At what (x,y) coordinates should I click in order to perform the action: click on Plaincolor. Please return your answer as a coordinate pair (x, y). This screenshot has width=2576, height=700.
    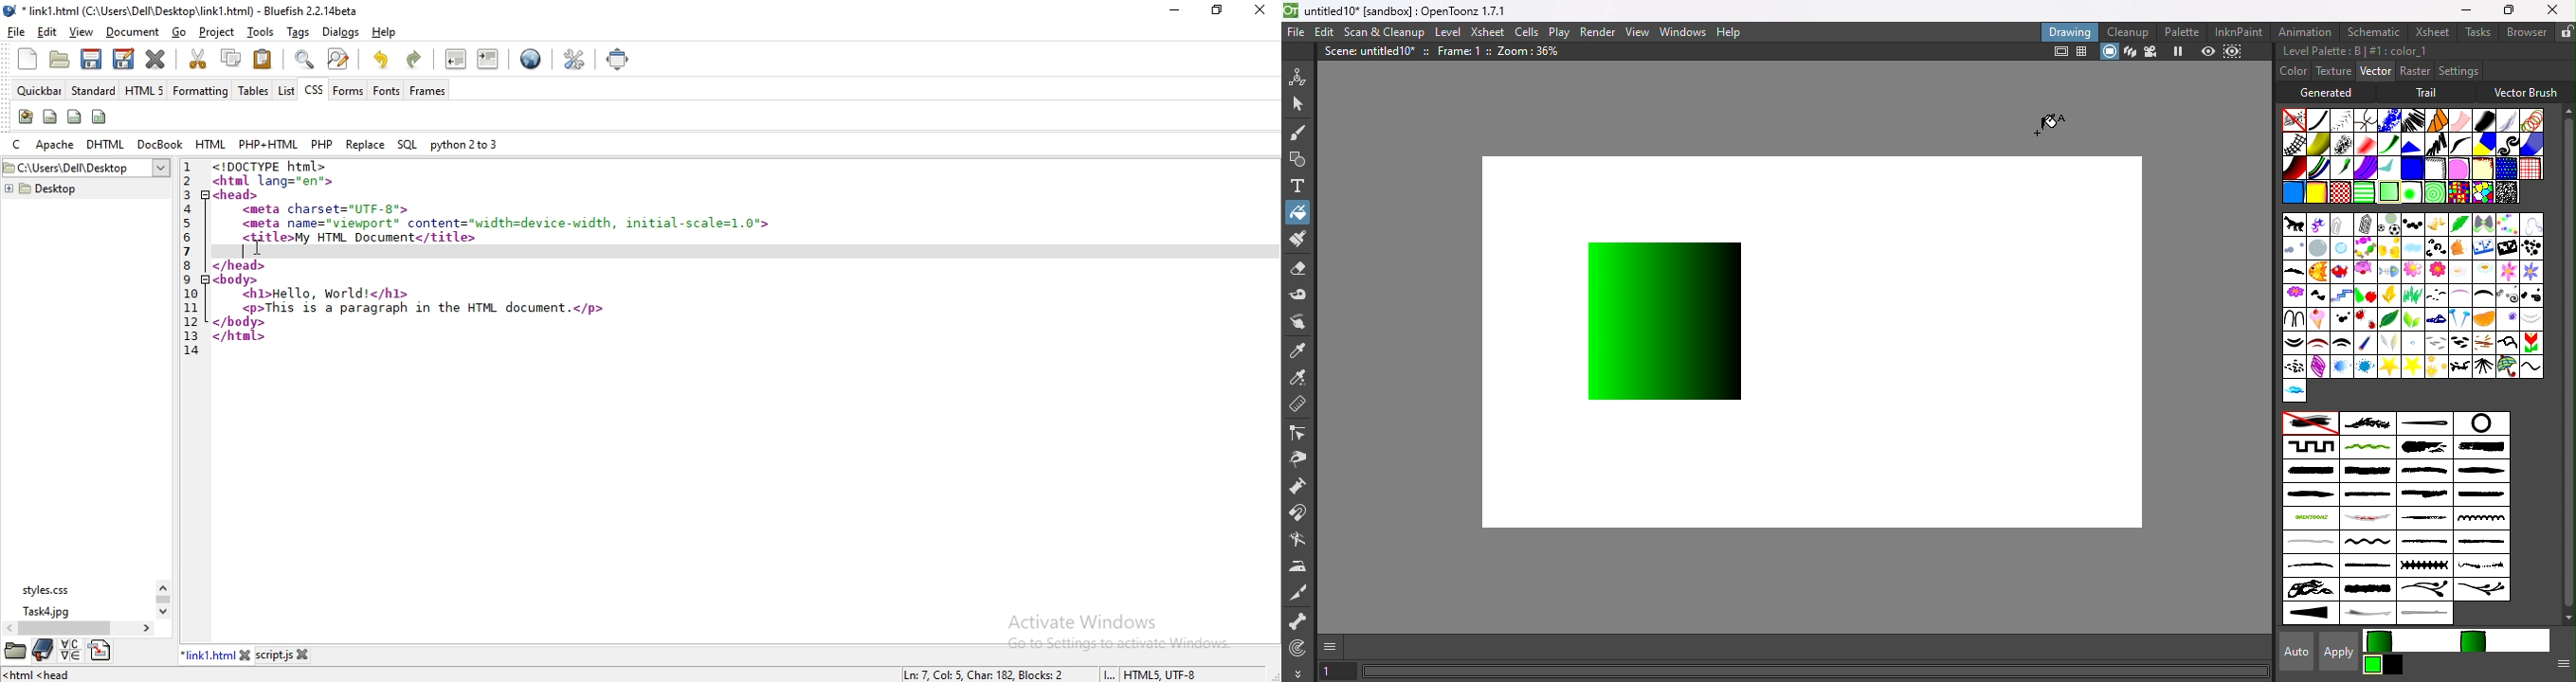
    Looking at the image, I should click on (2309, 423).